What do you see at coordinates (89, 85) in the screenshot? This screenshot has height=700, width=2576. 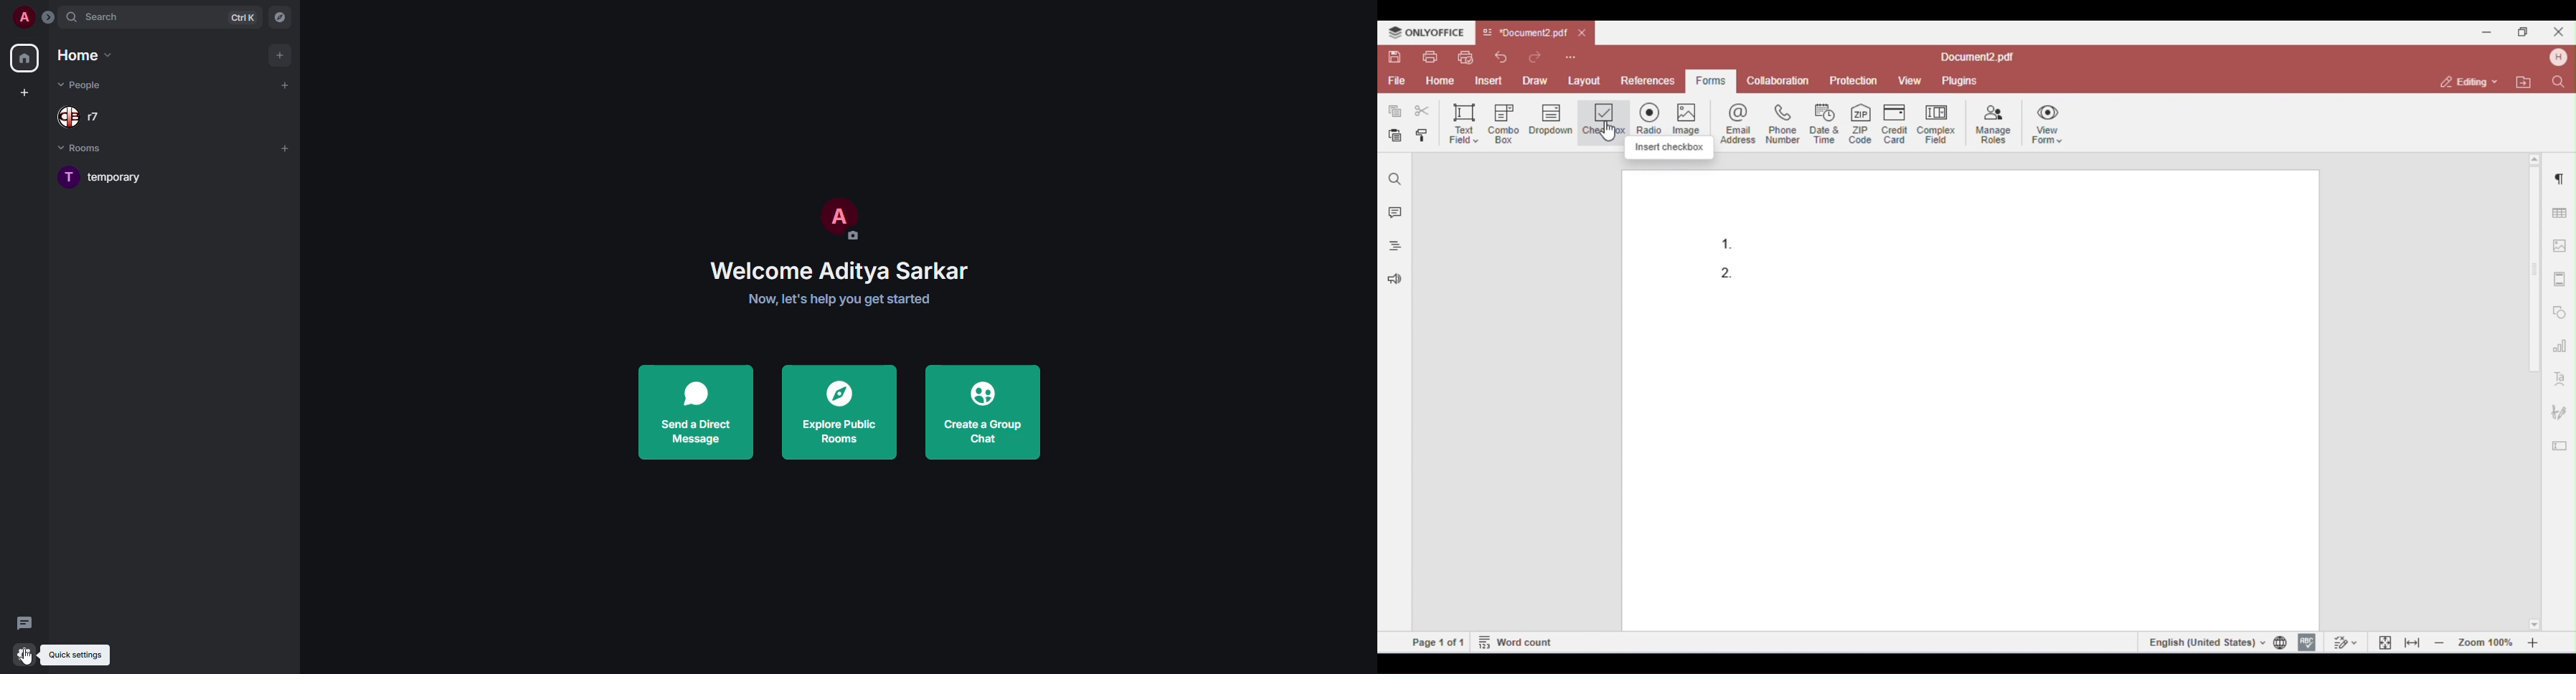 I see `people` at bounding box center [89, 85].